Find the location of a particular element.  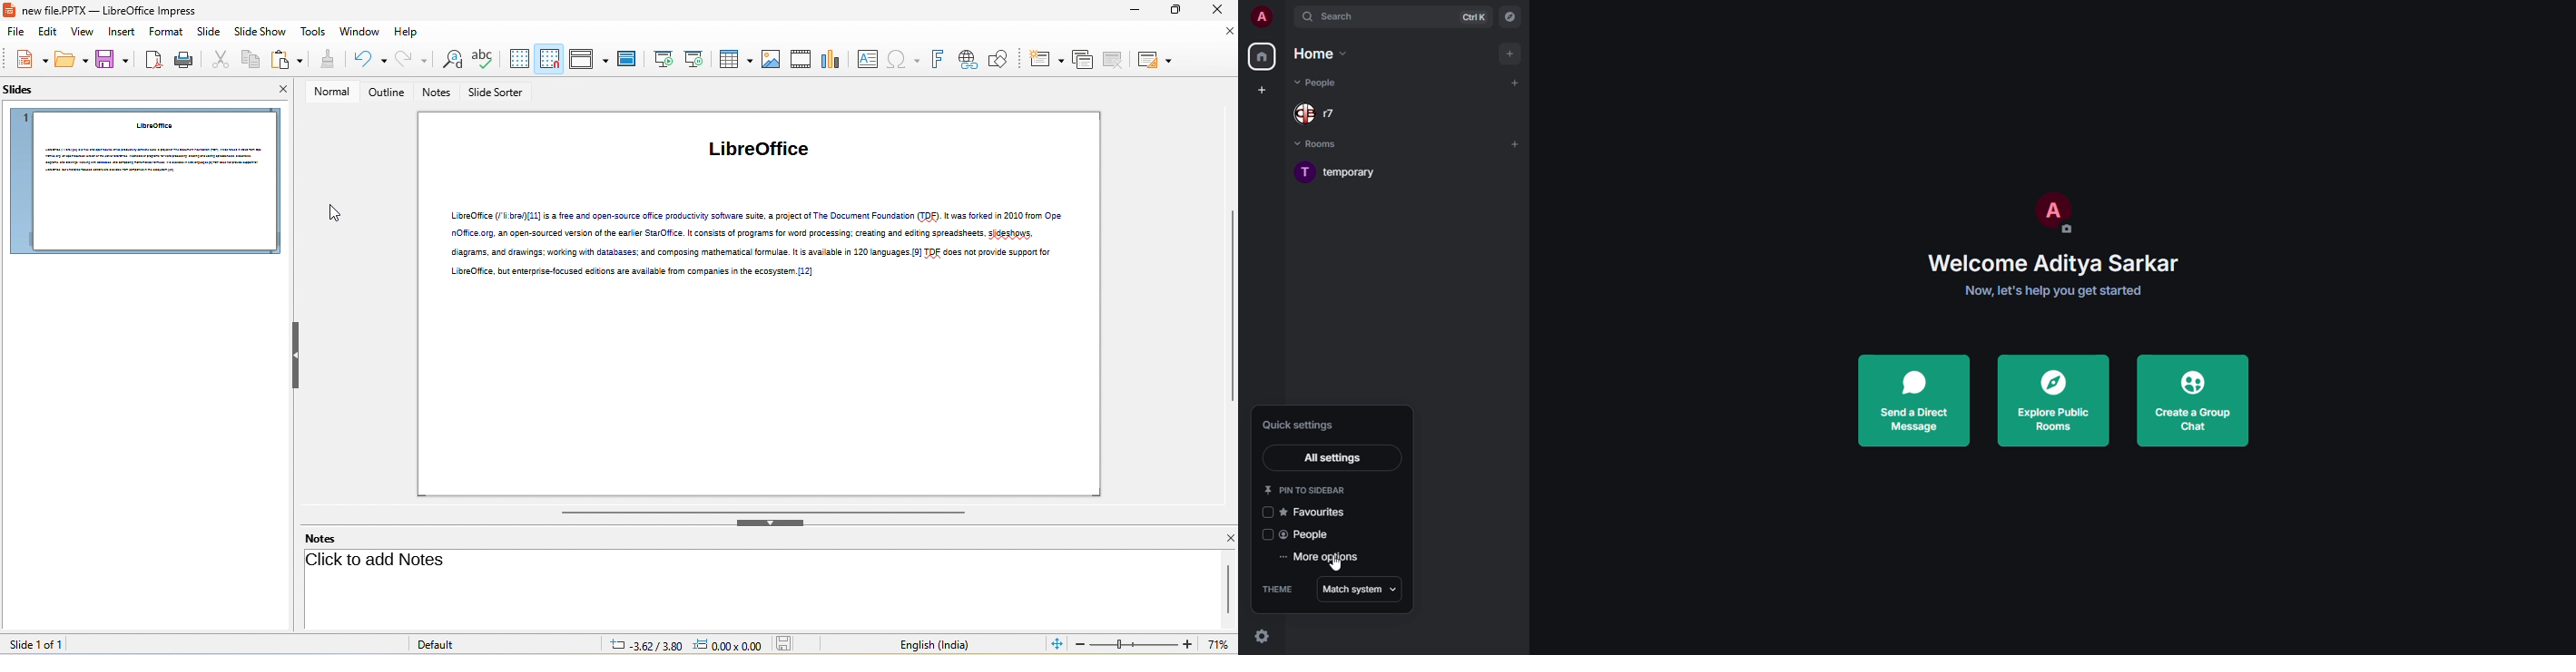

spelling is located at coordinates (486, 62).